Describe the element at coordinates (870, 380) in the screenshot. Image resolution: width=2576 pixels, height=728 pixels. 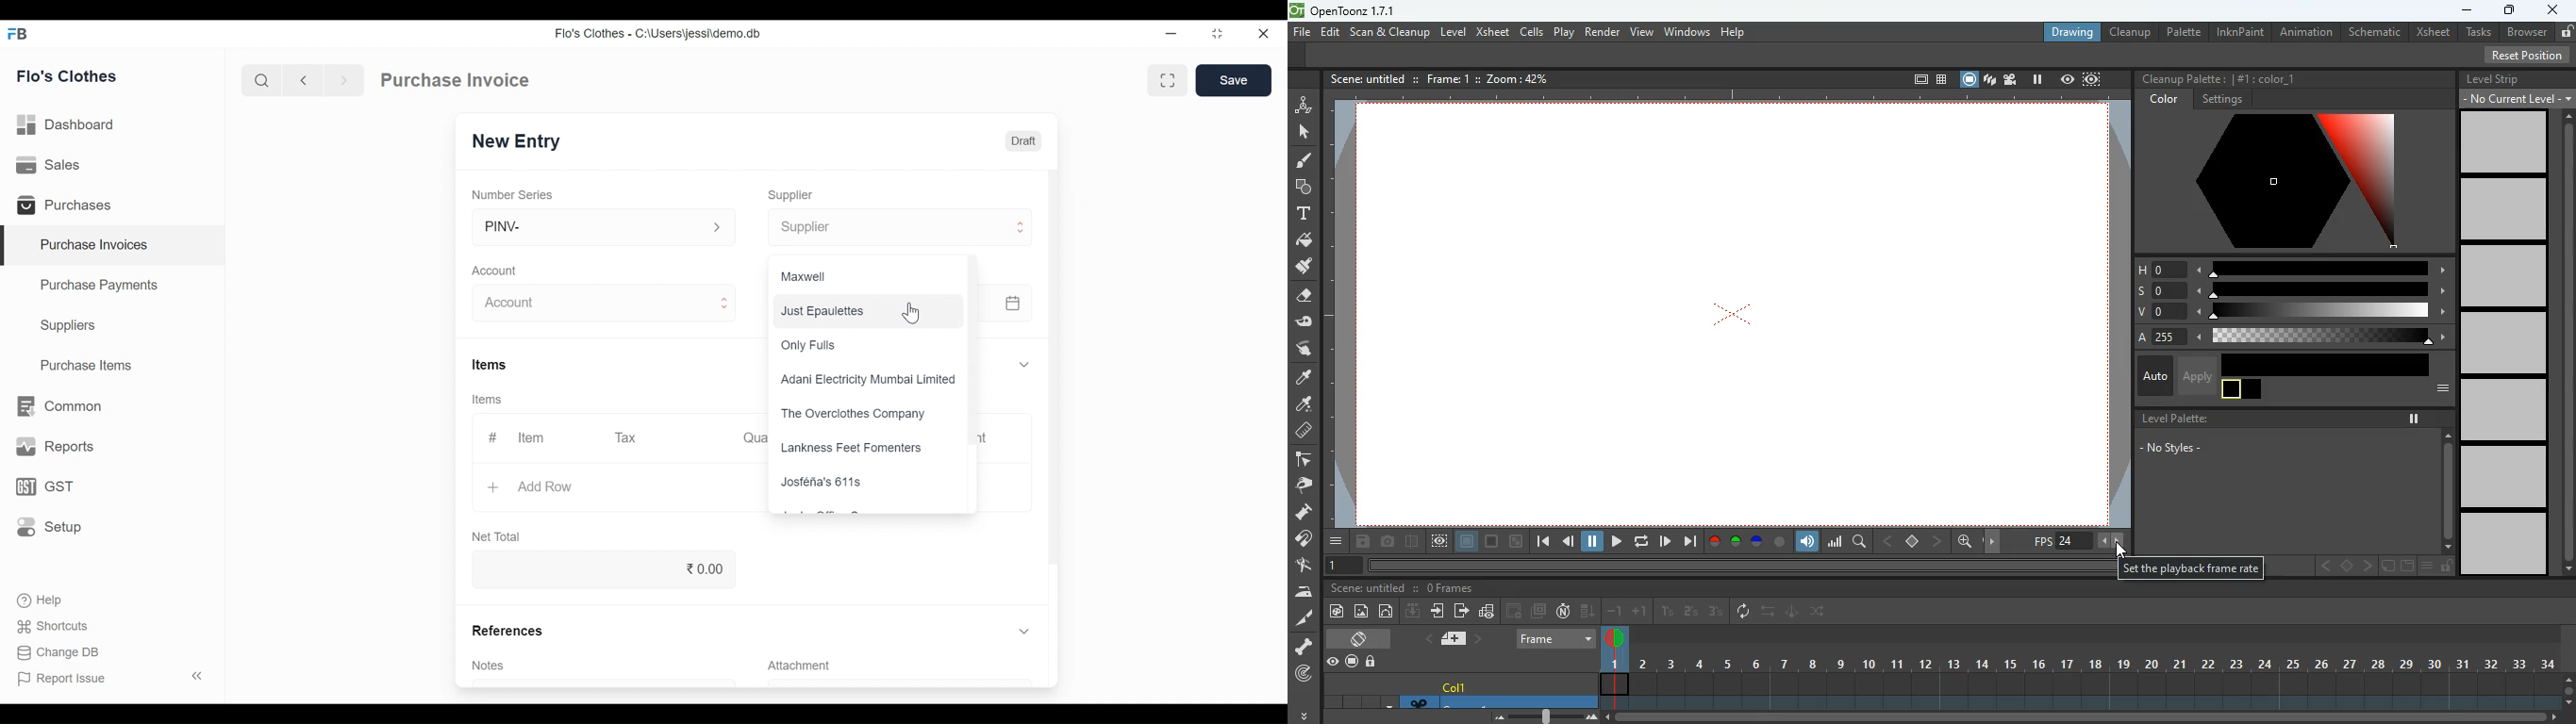
I see `Adani Electricity Mumbai limited` at that location.